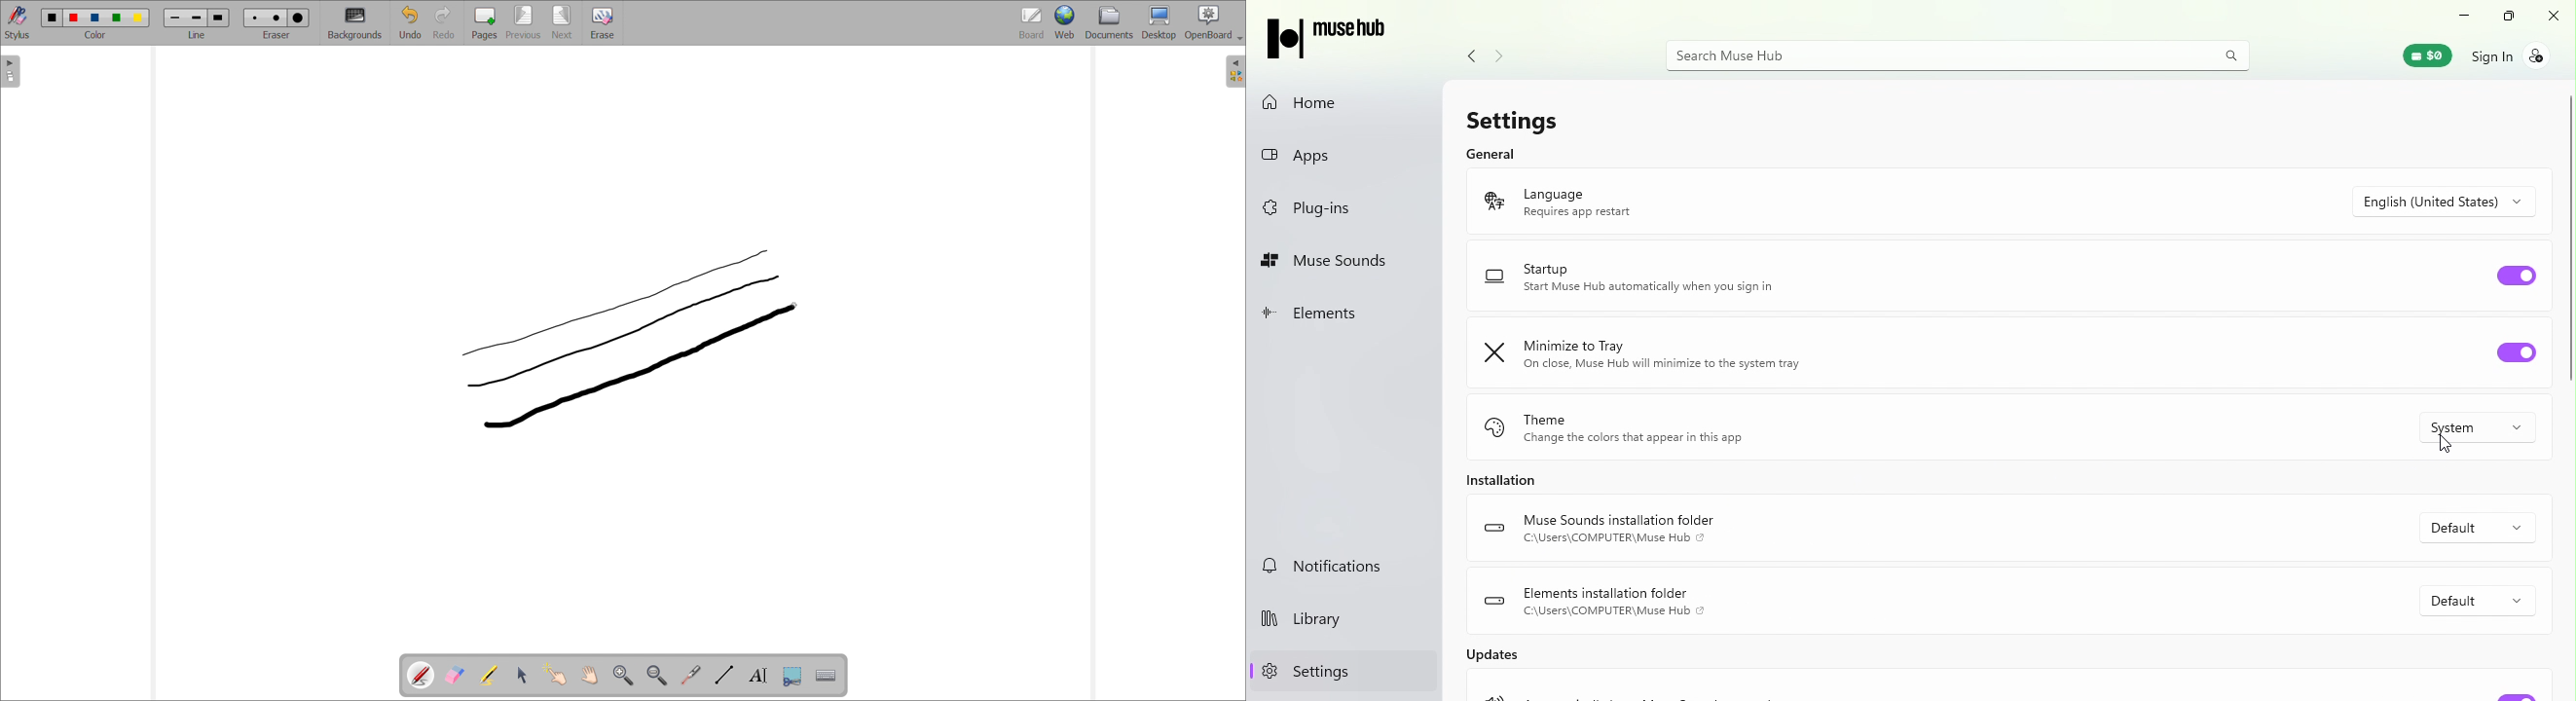 Image resolution: width=2576 pixels, height=728 pixels. Describe the element at coordinates (1326, 563) in the screenshot. I see `Notifications` at that location.